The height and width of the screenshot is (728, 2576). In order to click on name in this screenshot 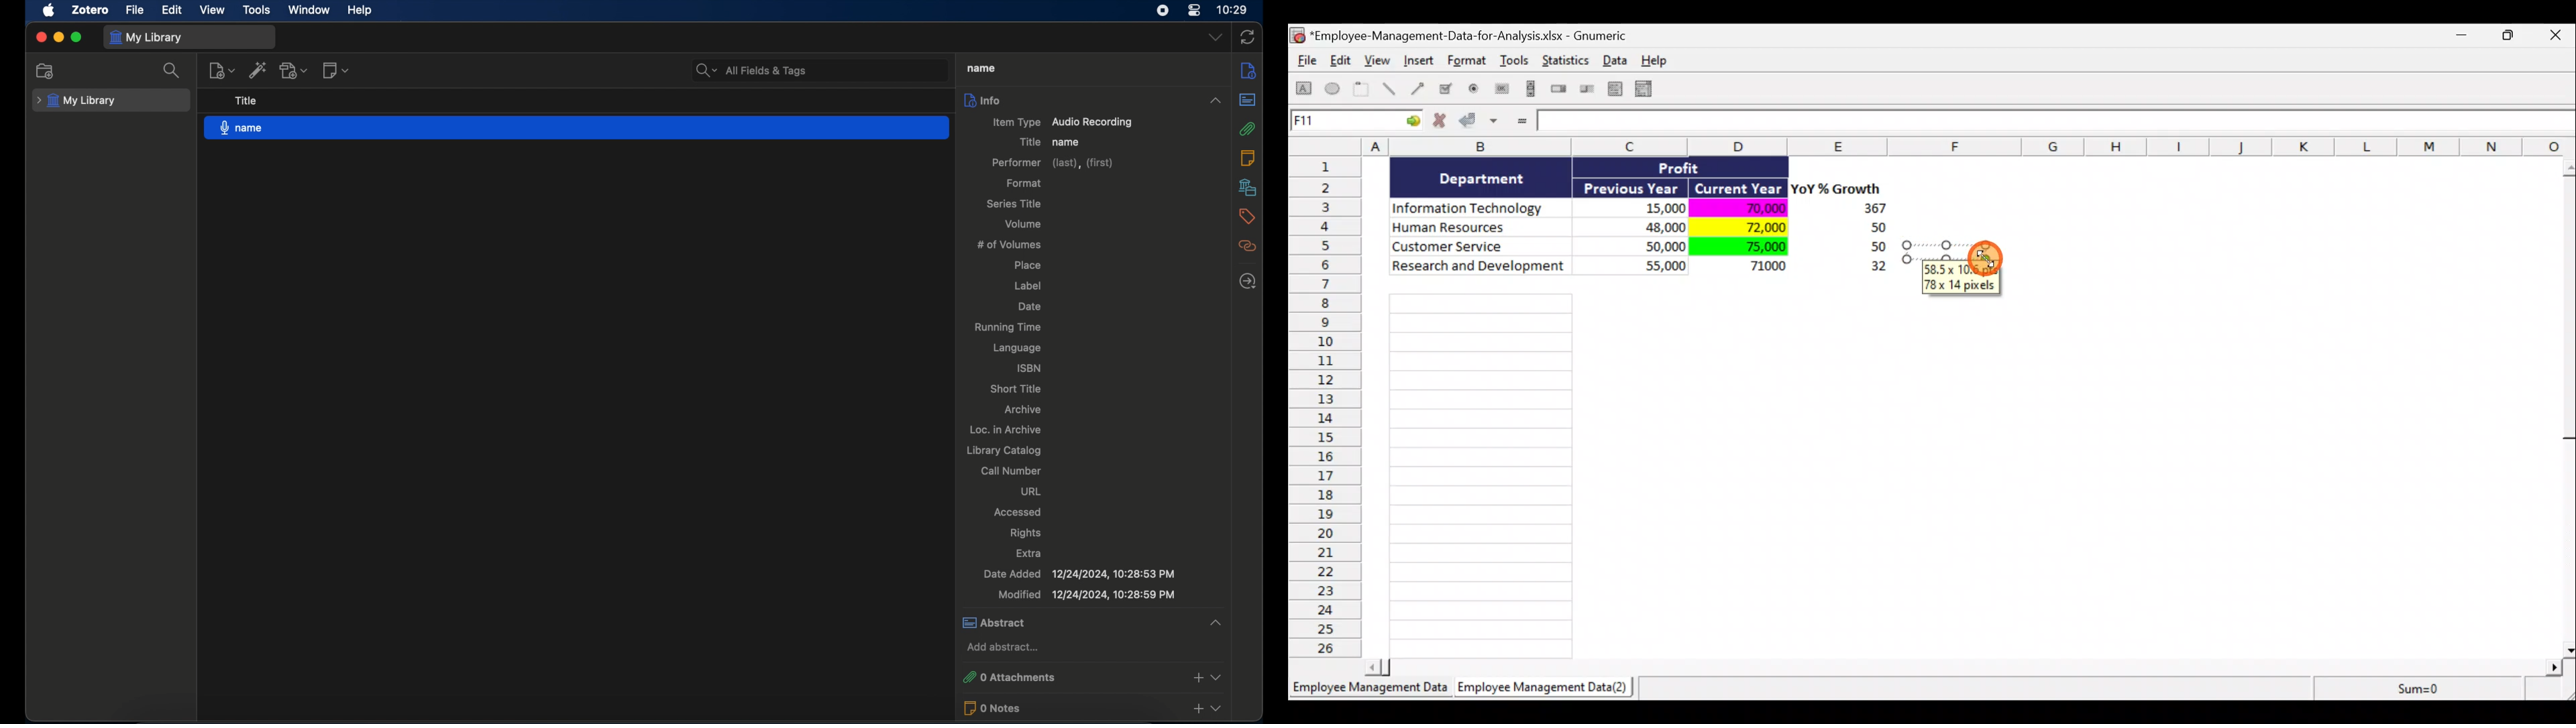, I will do `click(577, 127)`.